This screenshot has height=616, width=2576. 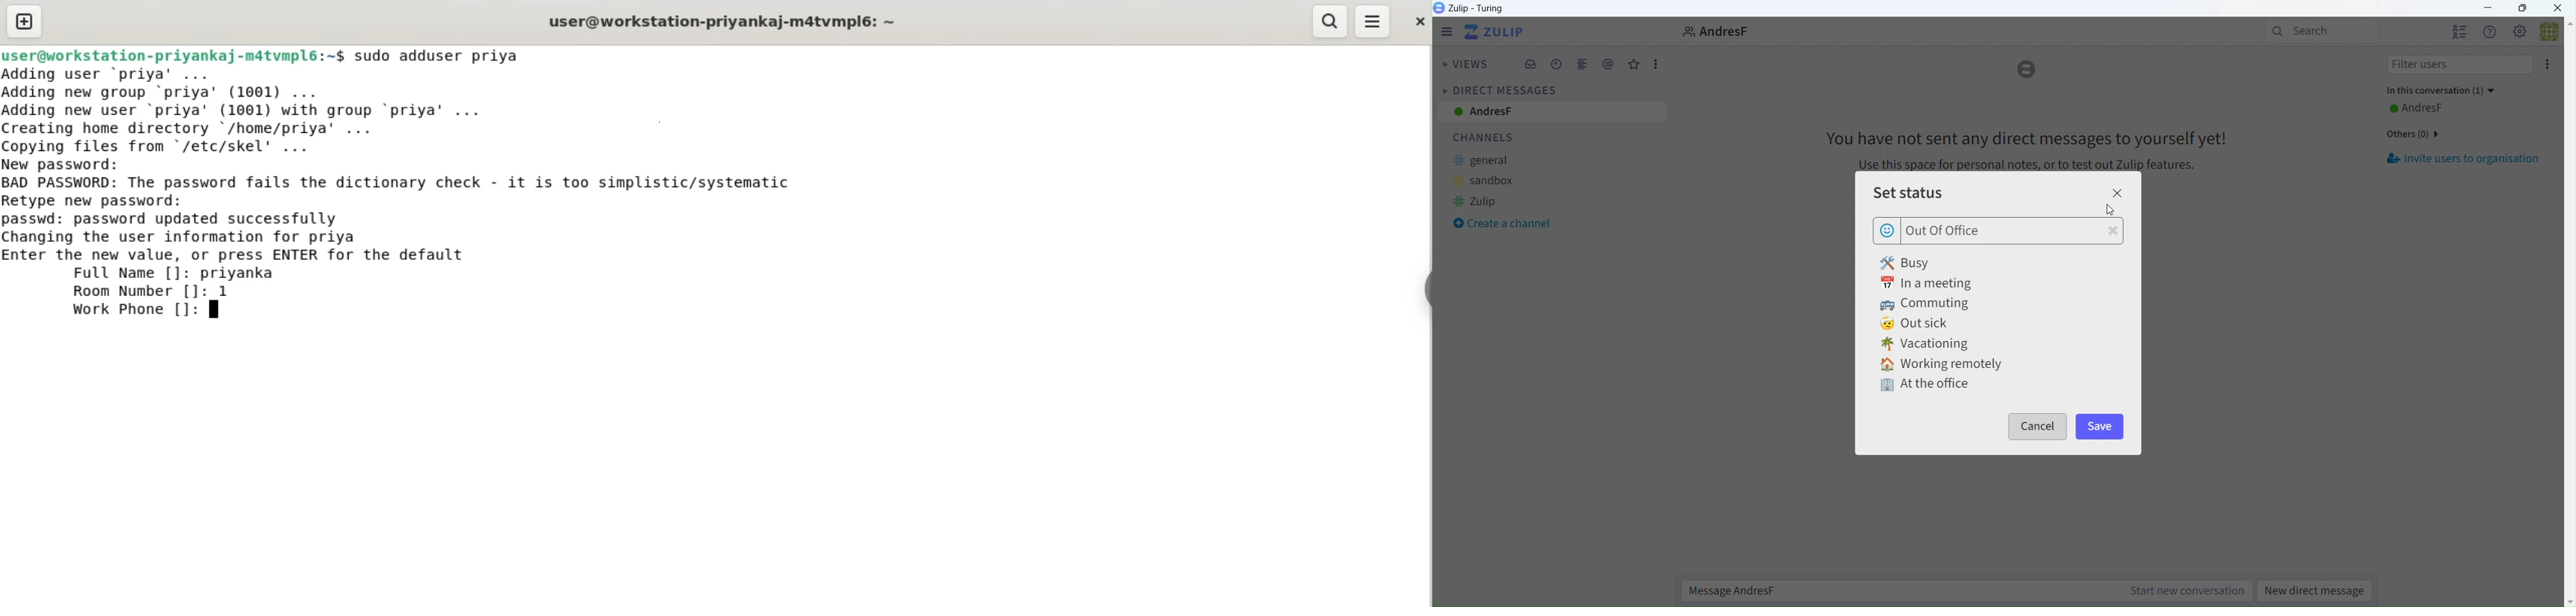 I want to click on full name [] :, so click(x=99, y=273).